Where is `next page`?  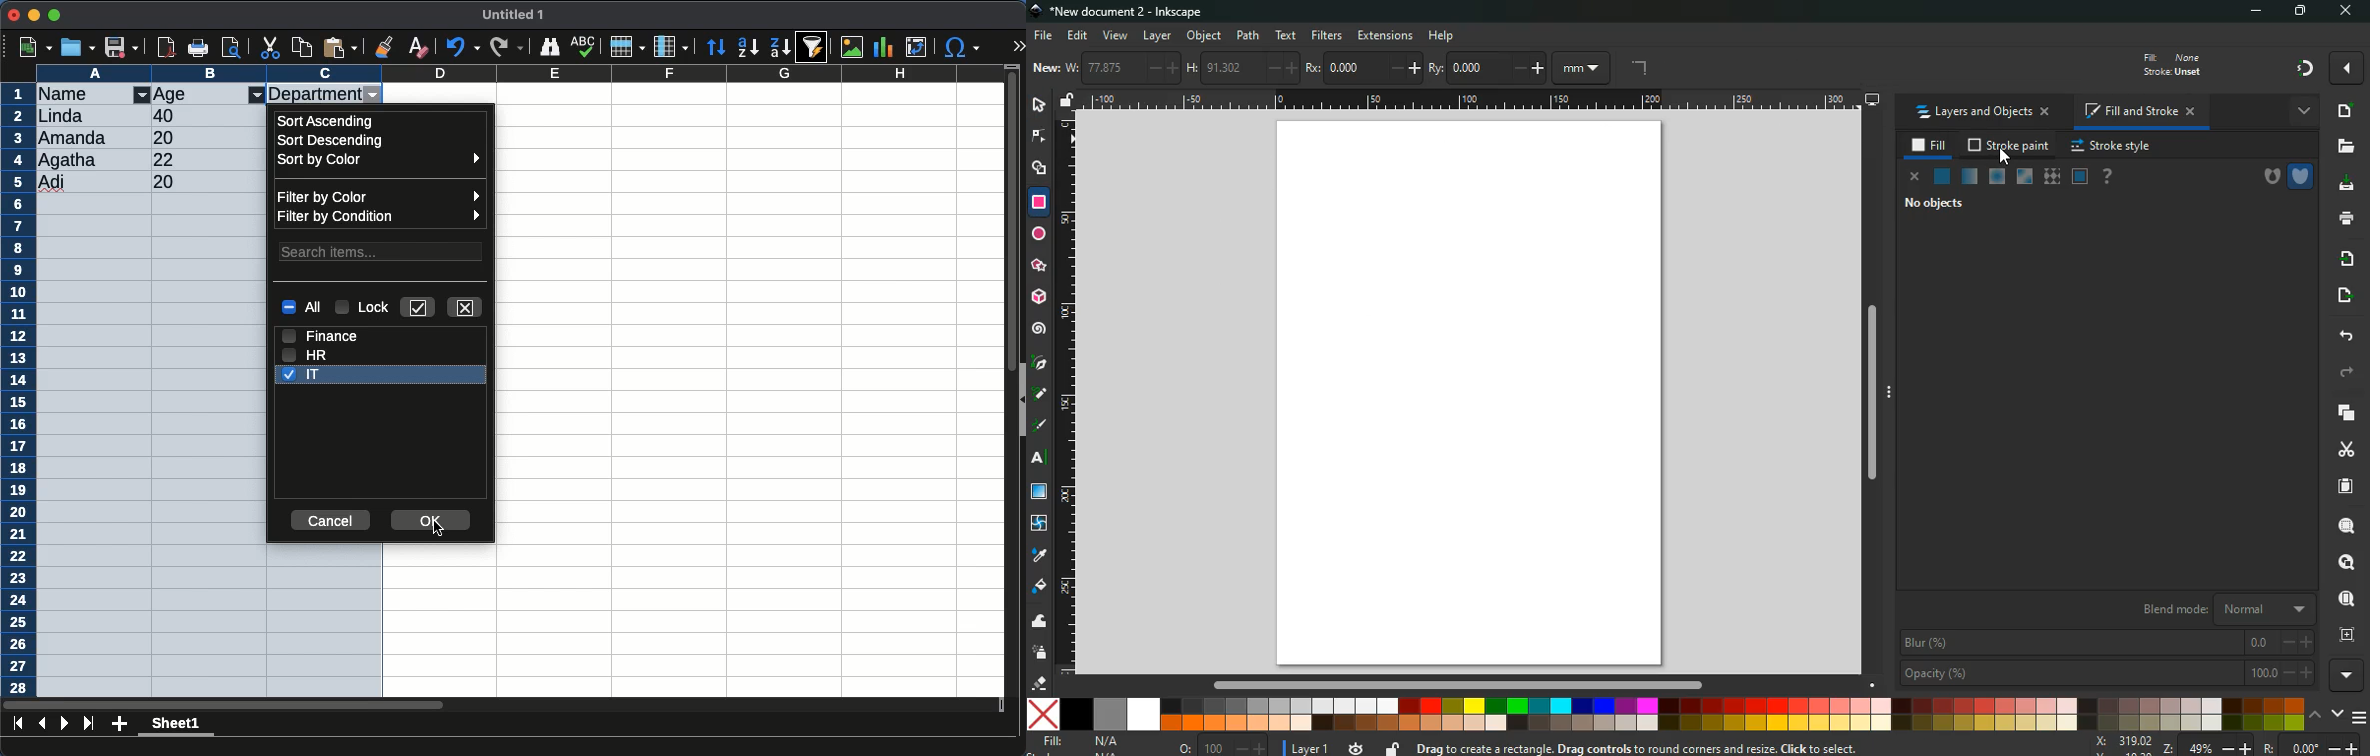
next page is located at coordinates (65, 723).